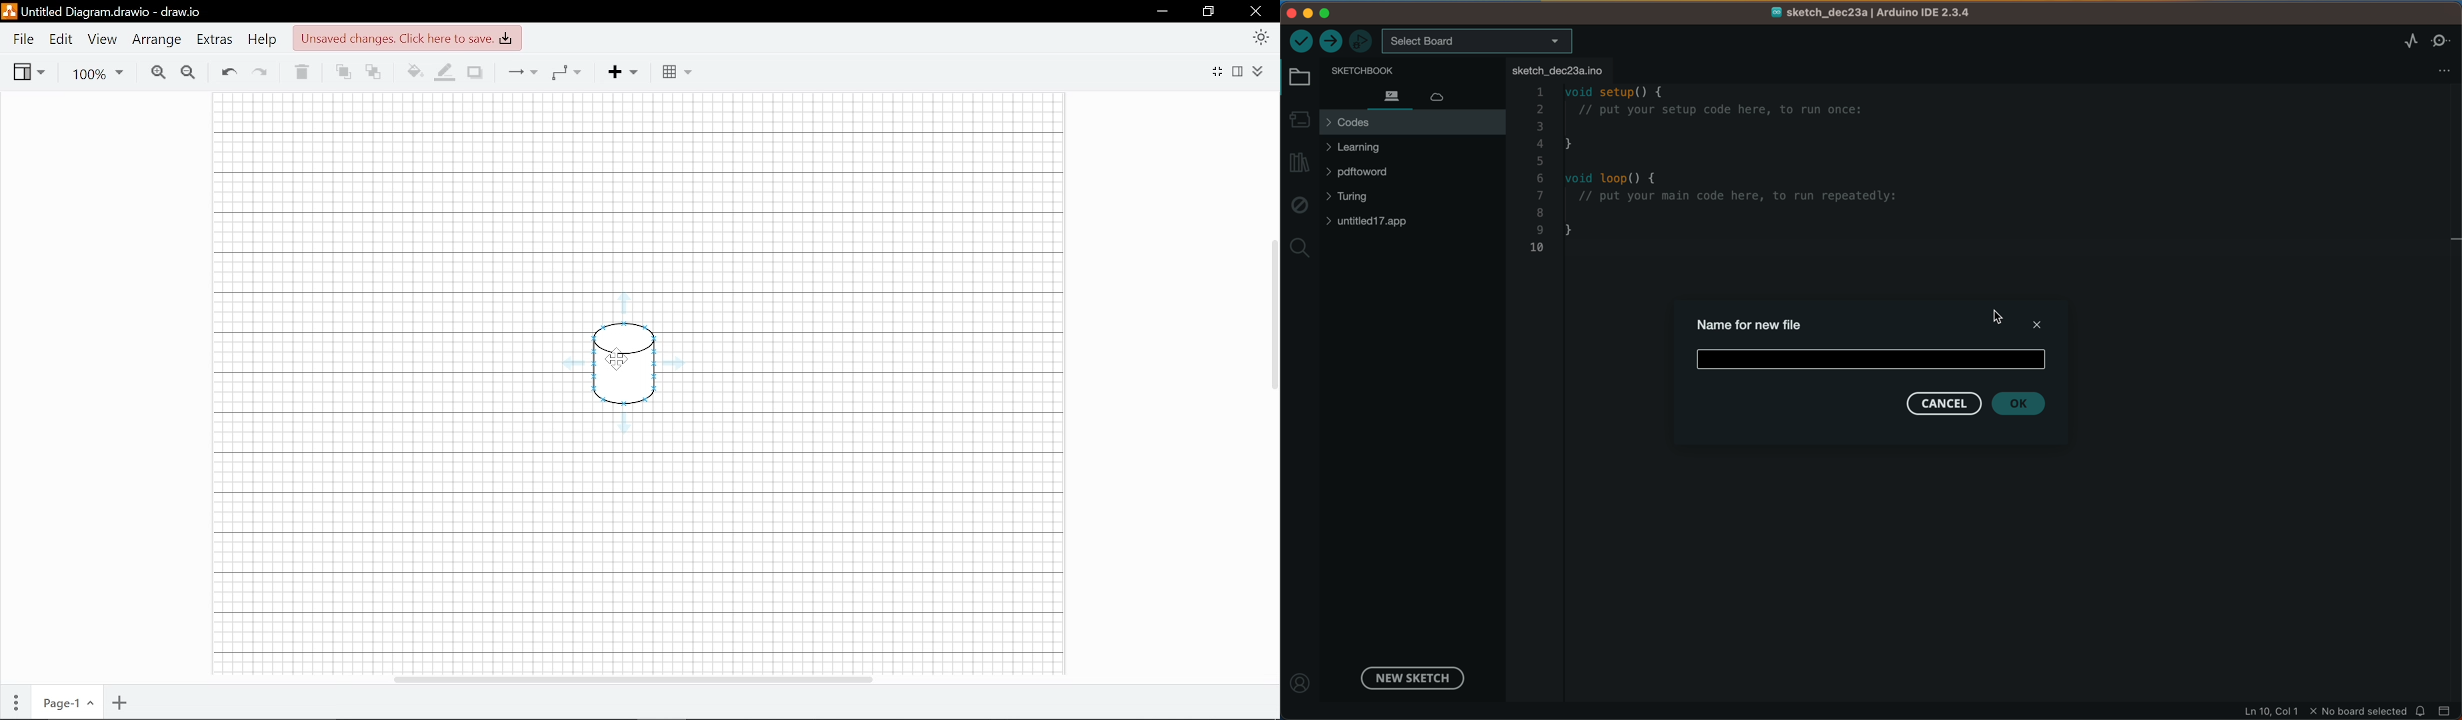 The height and width of the screenshot is (728, 2464). What do you see at coordinates (16, 701) in the screenshot?
I see `Pages` at bounding box center [16, 701].